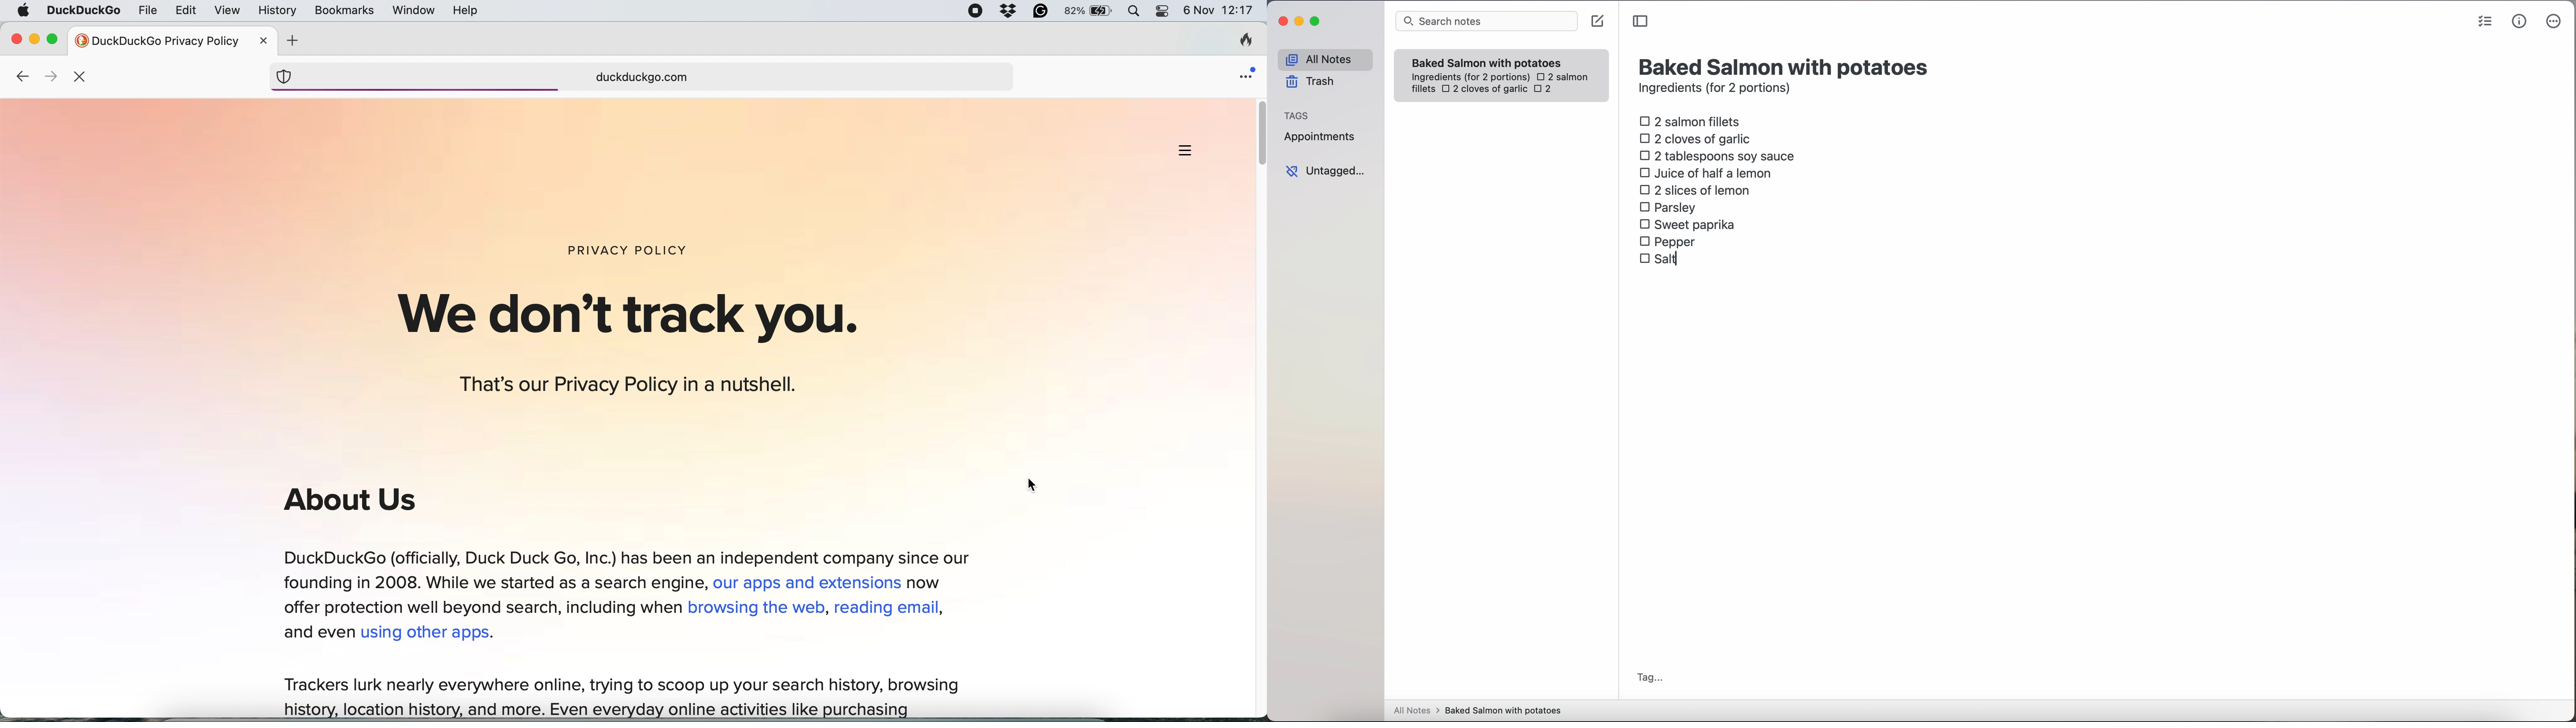 Image resolution: width=2576 pixels, height=728 pixels. What do you see at coordinates (1660, 260) in the screenshot?
I see `salt` at bounding box center [1660, 260].